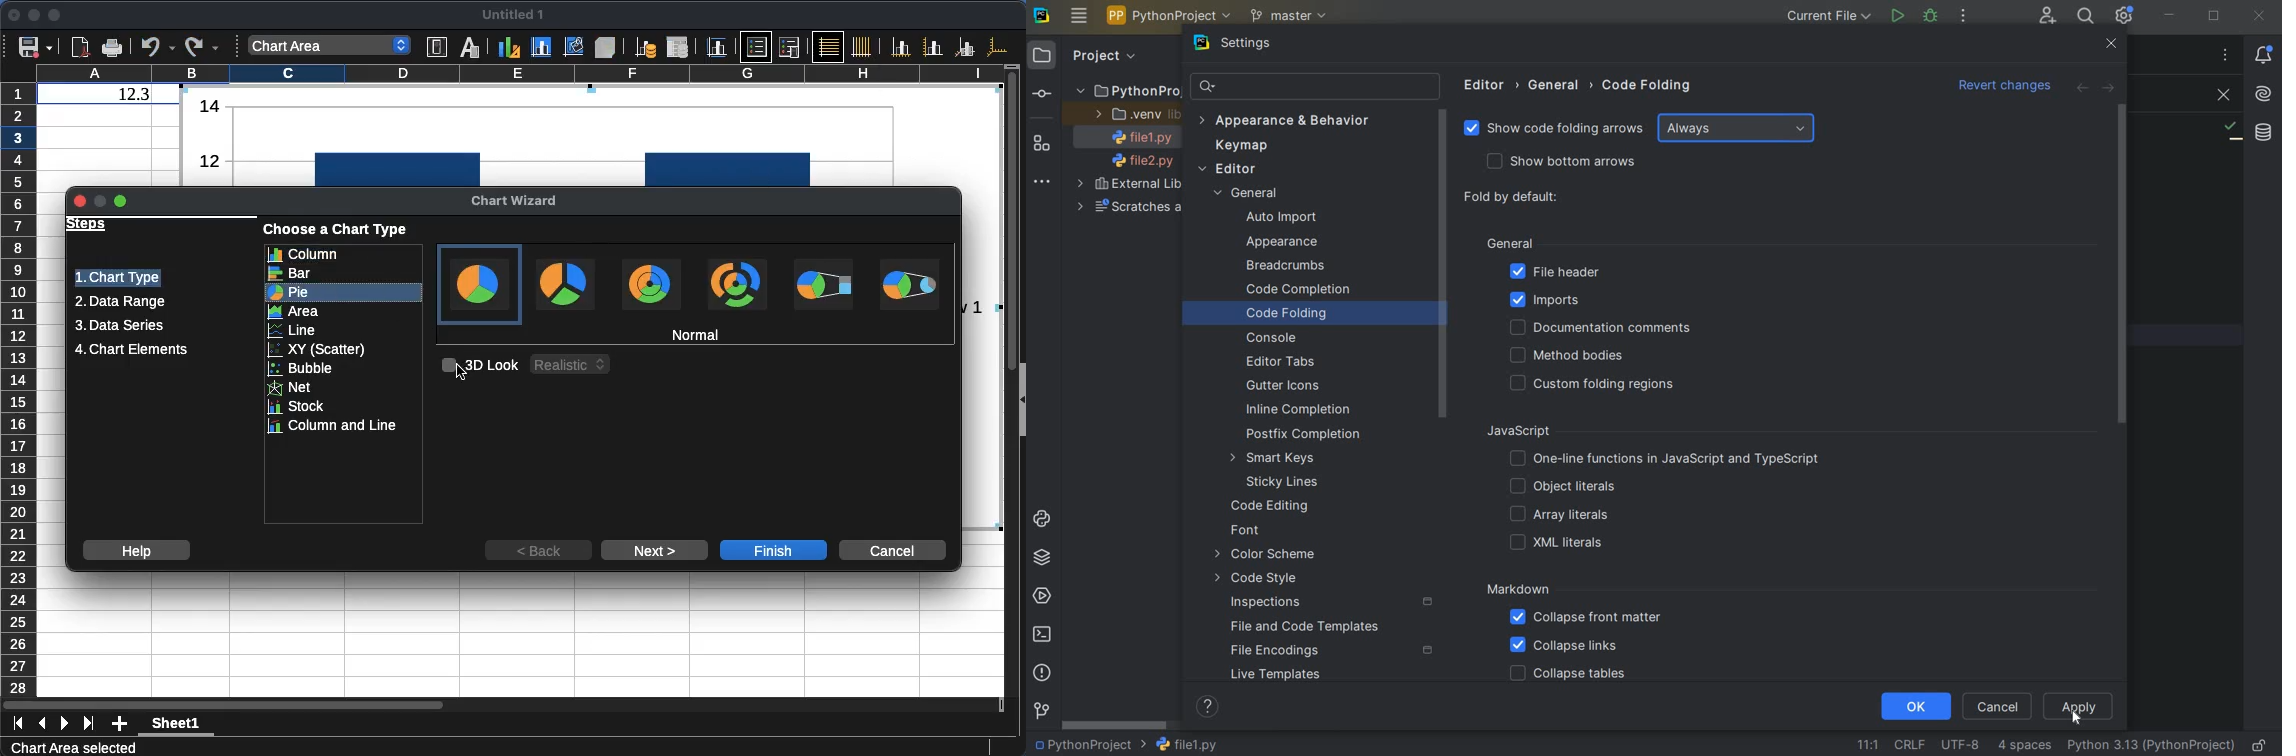 Image resolution: width=2296 pixels, height=756 pixels. What do you see at coordinates (645, 47) in the screenshot?
I see `Data ranges` at bounding box center [645, 47].